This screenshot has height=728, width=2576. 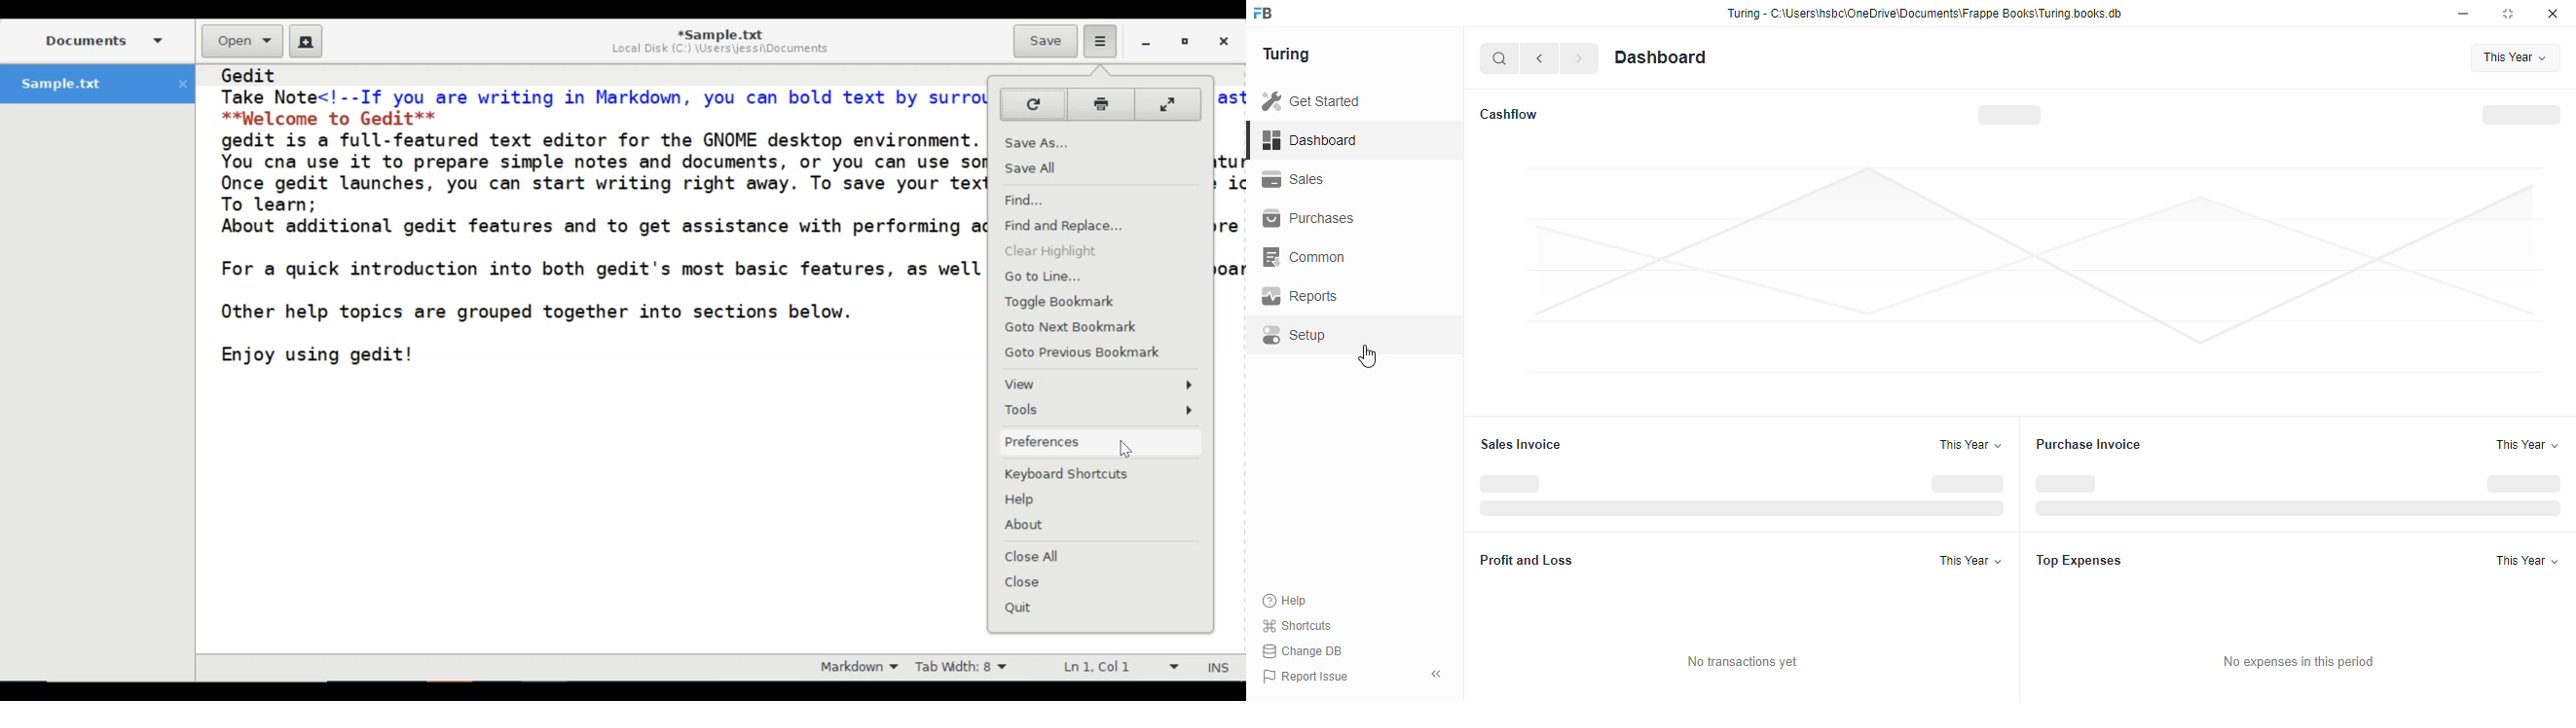 What do you see at coordinates (1499, 58) in the screenshot?
I see `search` at bounding box center [1499, 58].